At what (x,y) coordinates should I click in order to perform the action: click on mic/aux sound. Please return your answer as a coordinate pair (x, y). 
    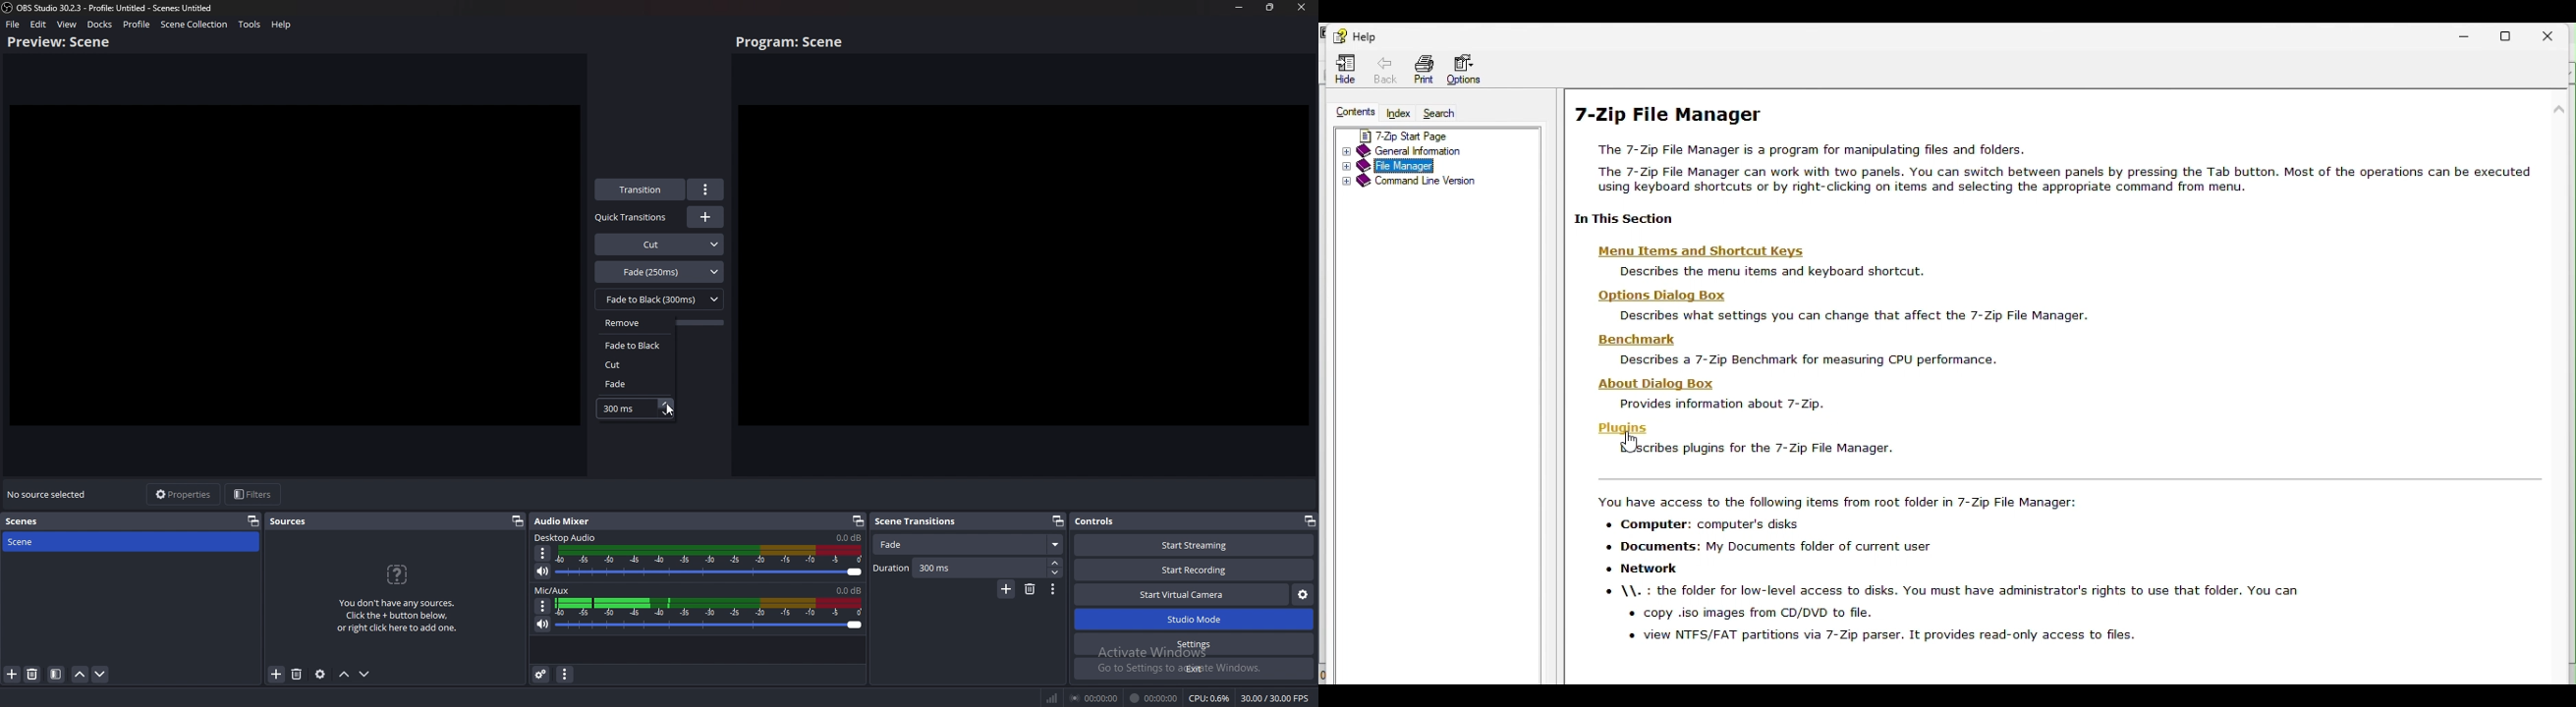
    Looking at the image, I should click on (847, 590).